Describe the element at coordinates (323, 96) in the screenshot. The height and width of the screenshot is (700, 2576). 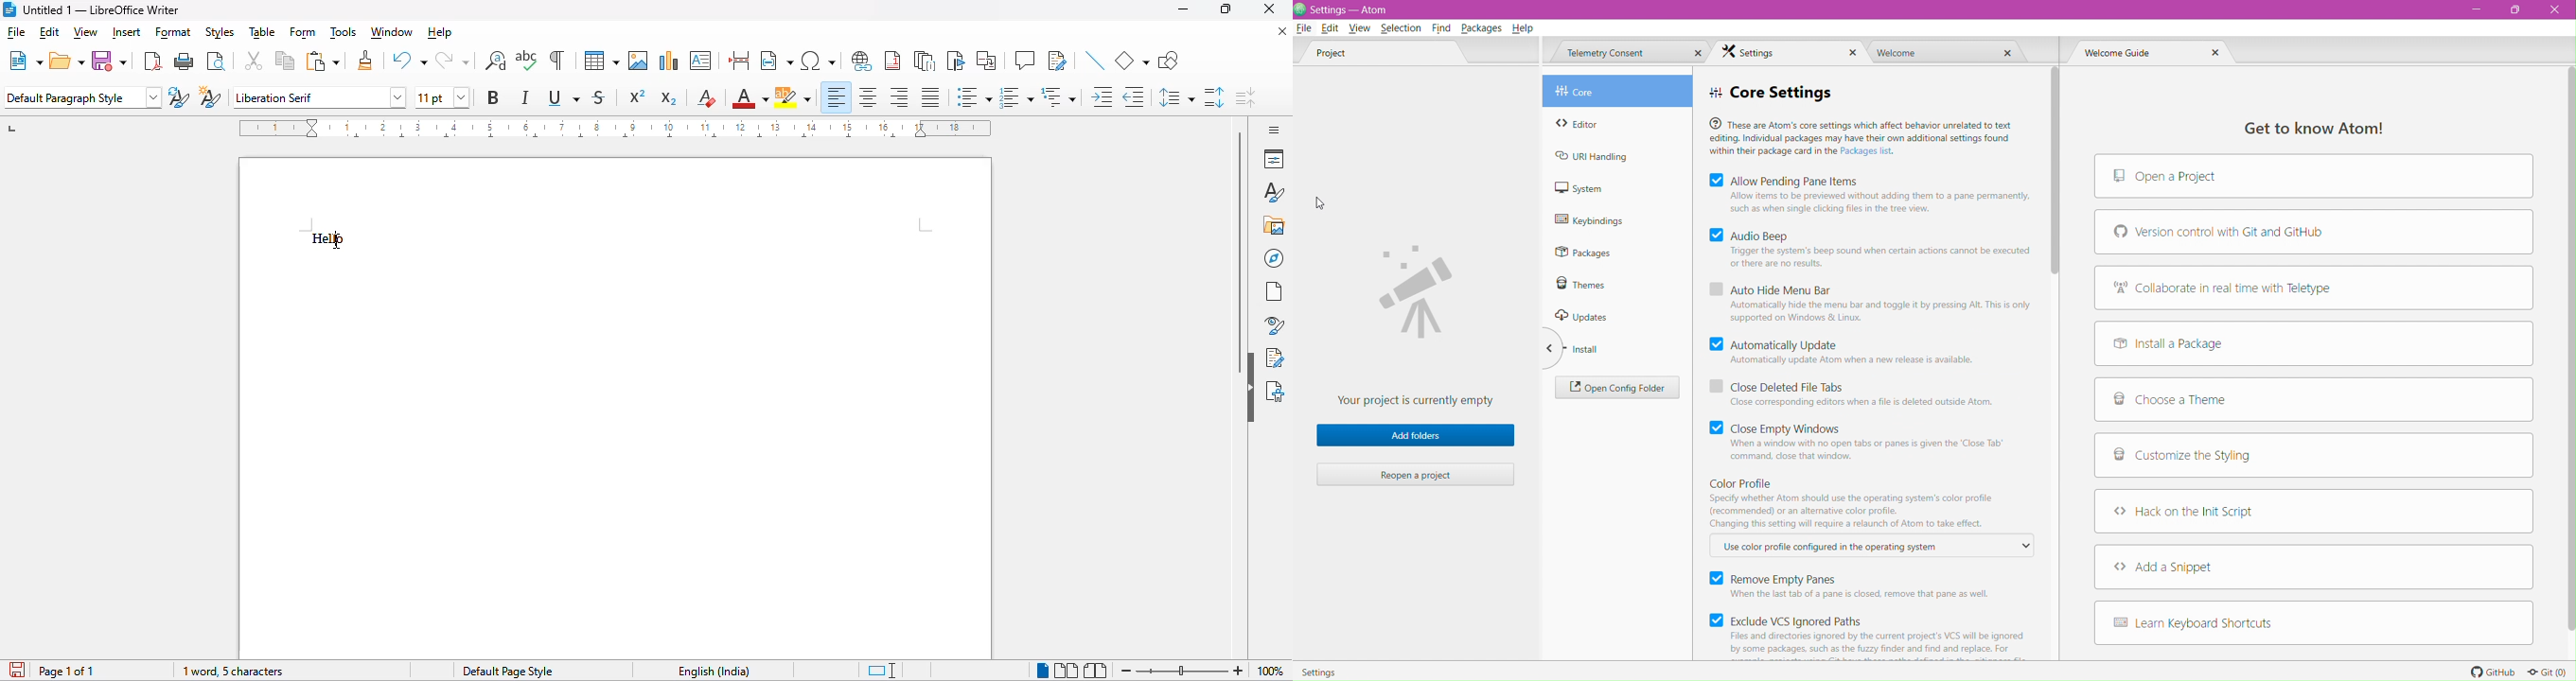
I see `Liberation Serif` at that location.